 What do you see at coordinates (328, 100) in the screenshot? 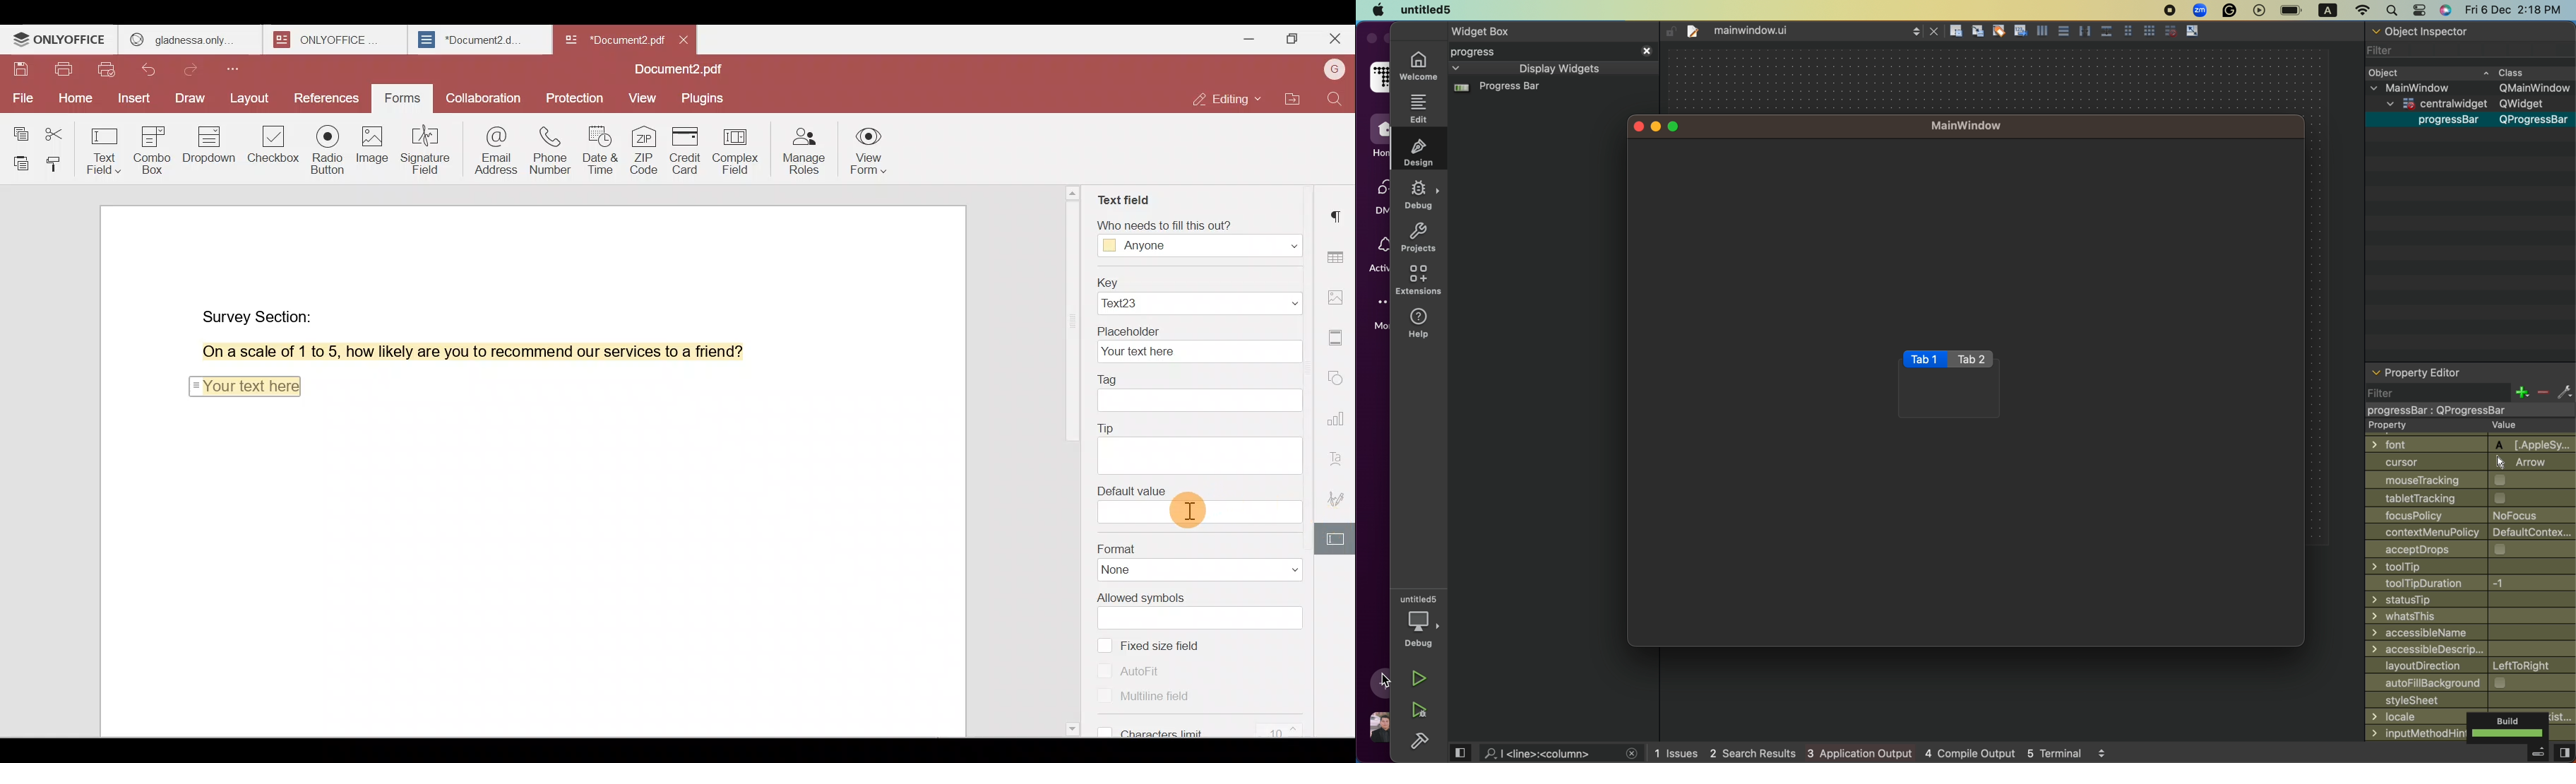
I see `References` at bounding box center [328, 100].